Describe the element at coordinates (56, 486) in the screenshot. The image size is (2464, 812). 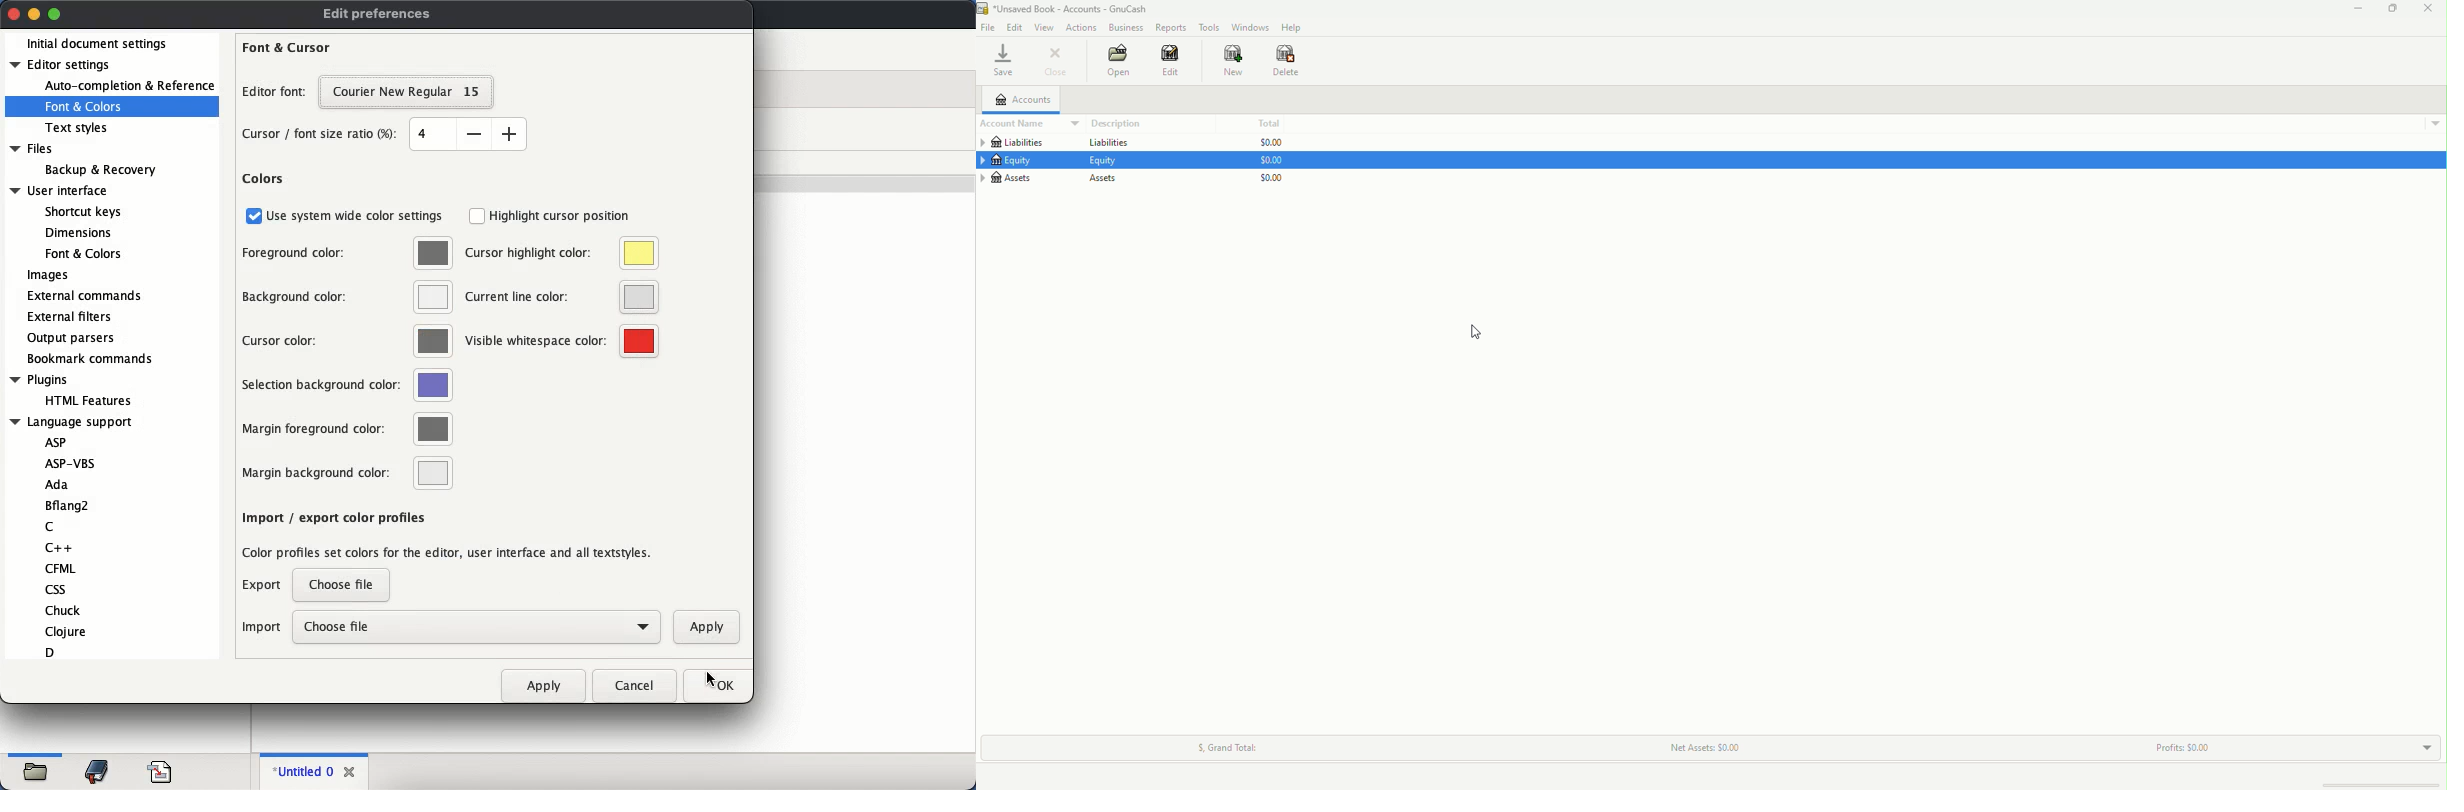
I see `Ada` at that location.